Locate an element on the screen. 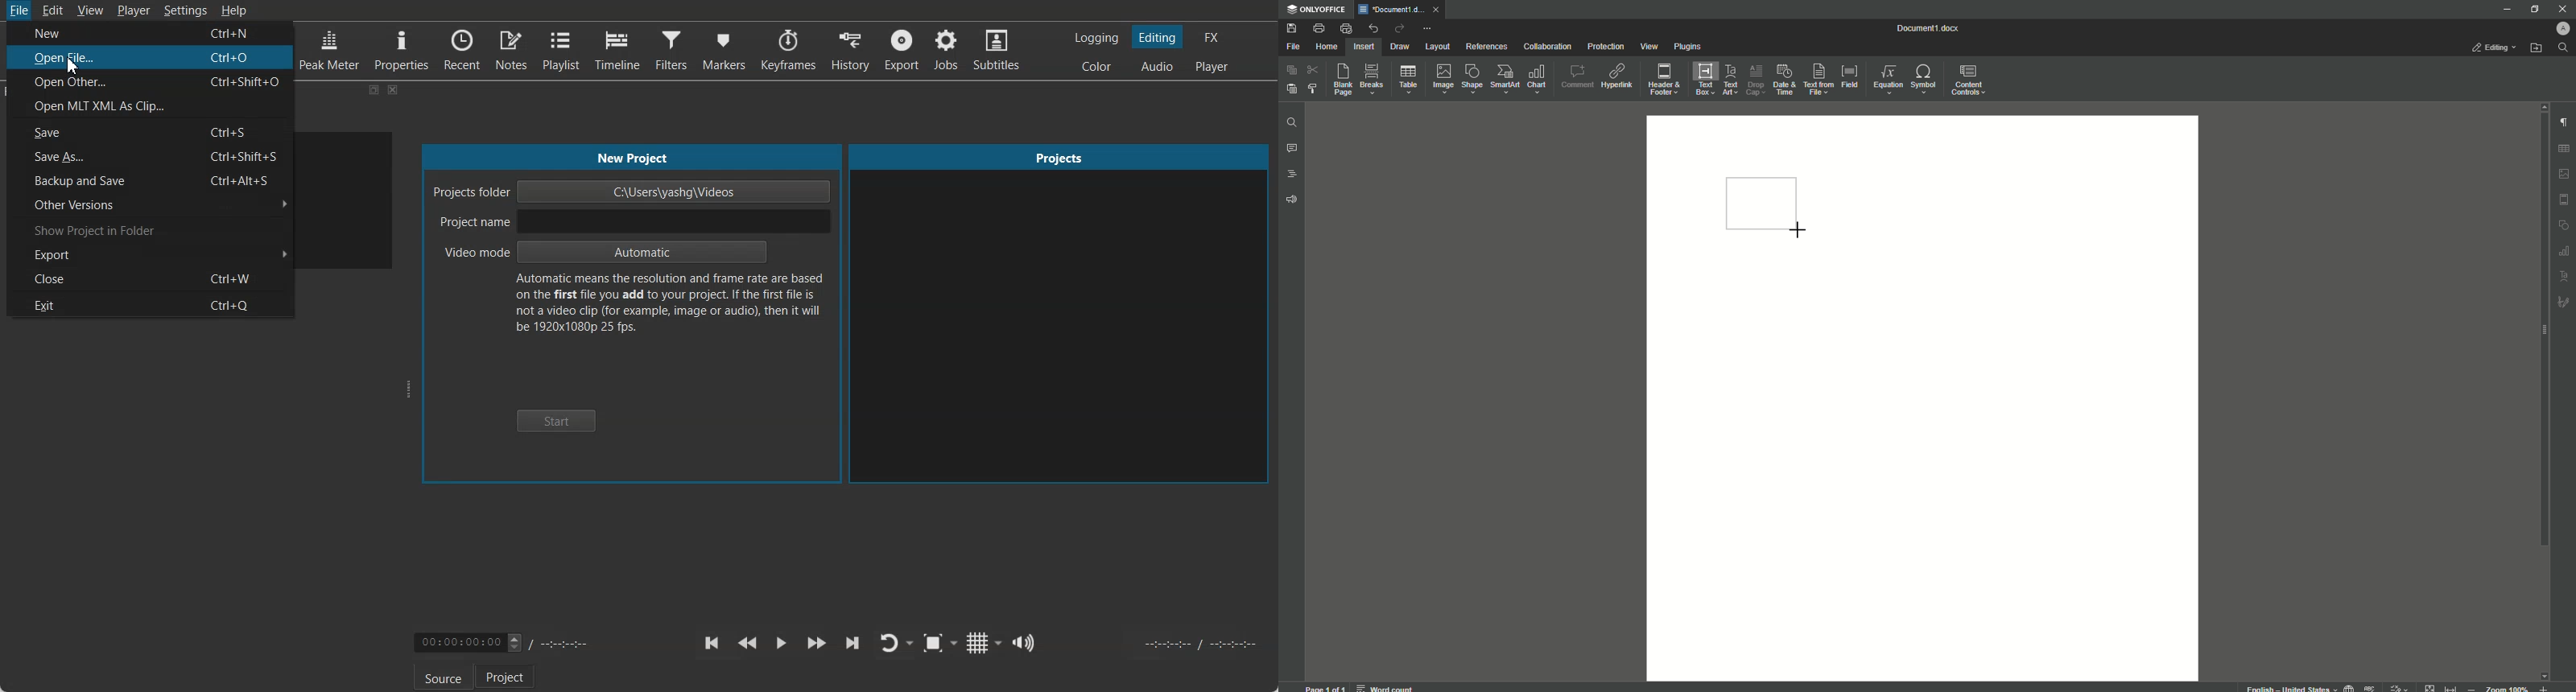 The height and width of the screenshot is (700, 2576). Open From File is located at coordinates (2537, 48).